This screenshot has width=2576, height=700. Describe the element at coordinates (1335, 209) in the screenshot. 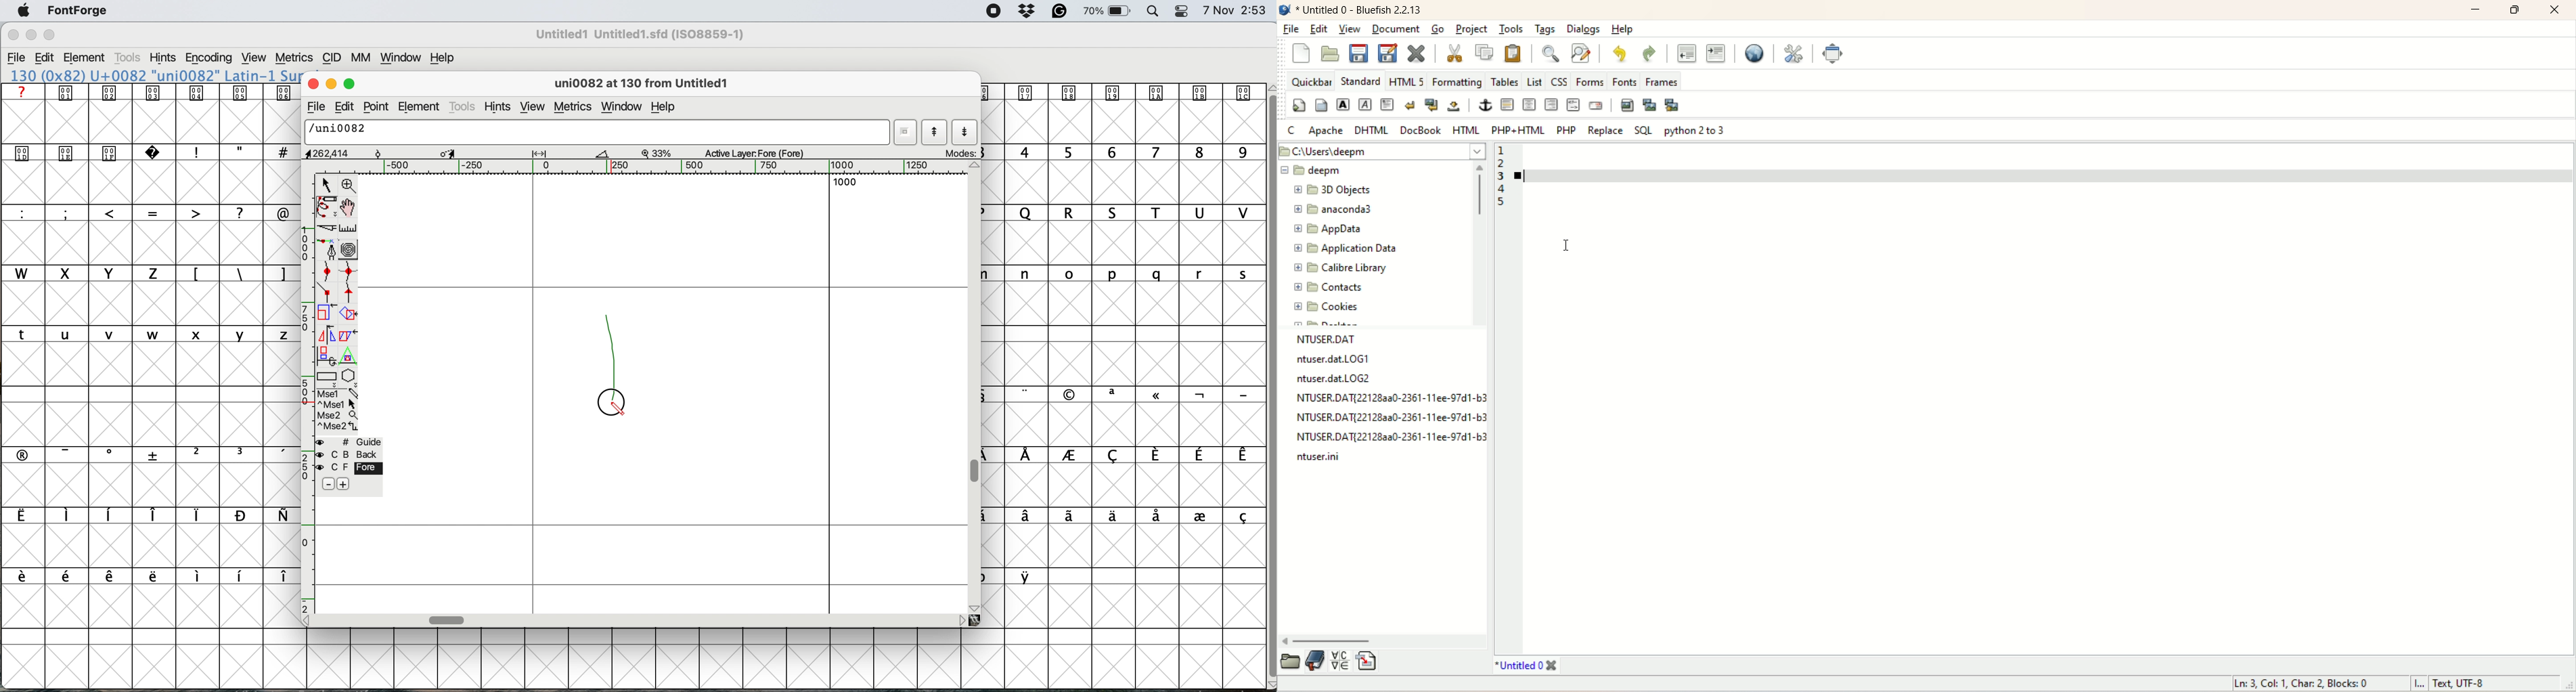

I see `anaconda` at that location.